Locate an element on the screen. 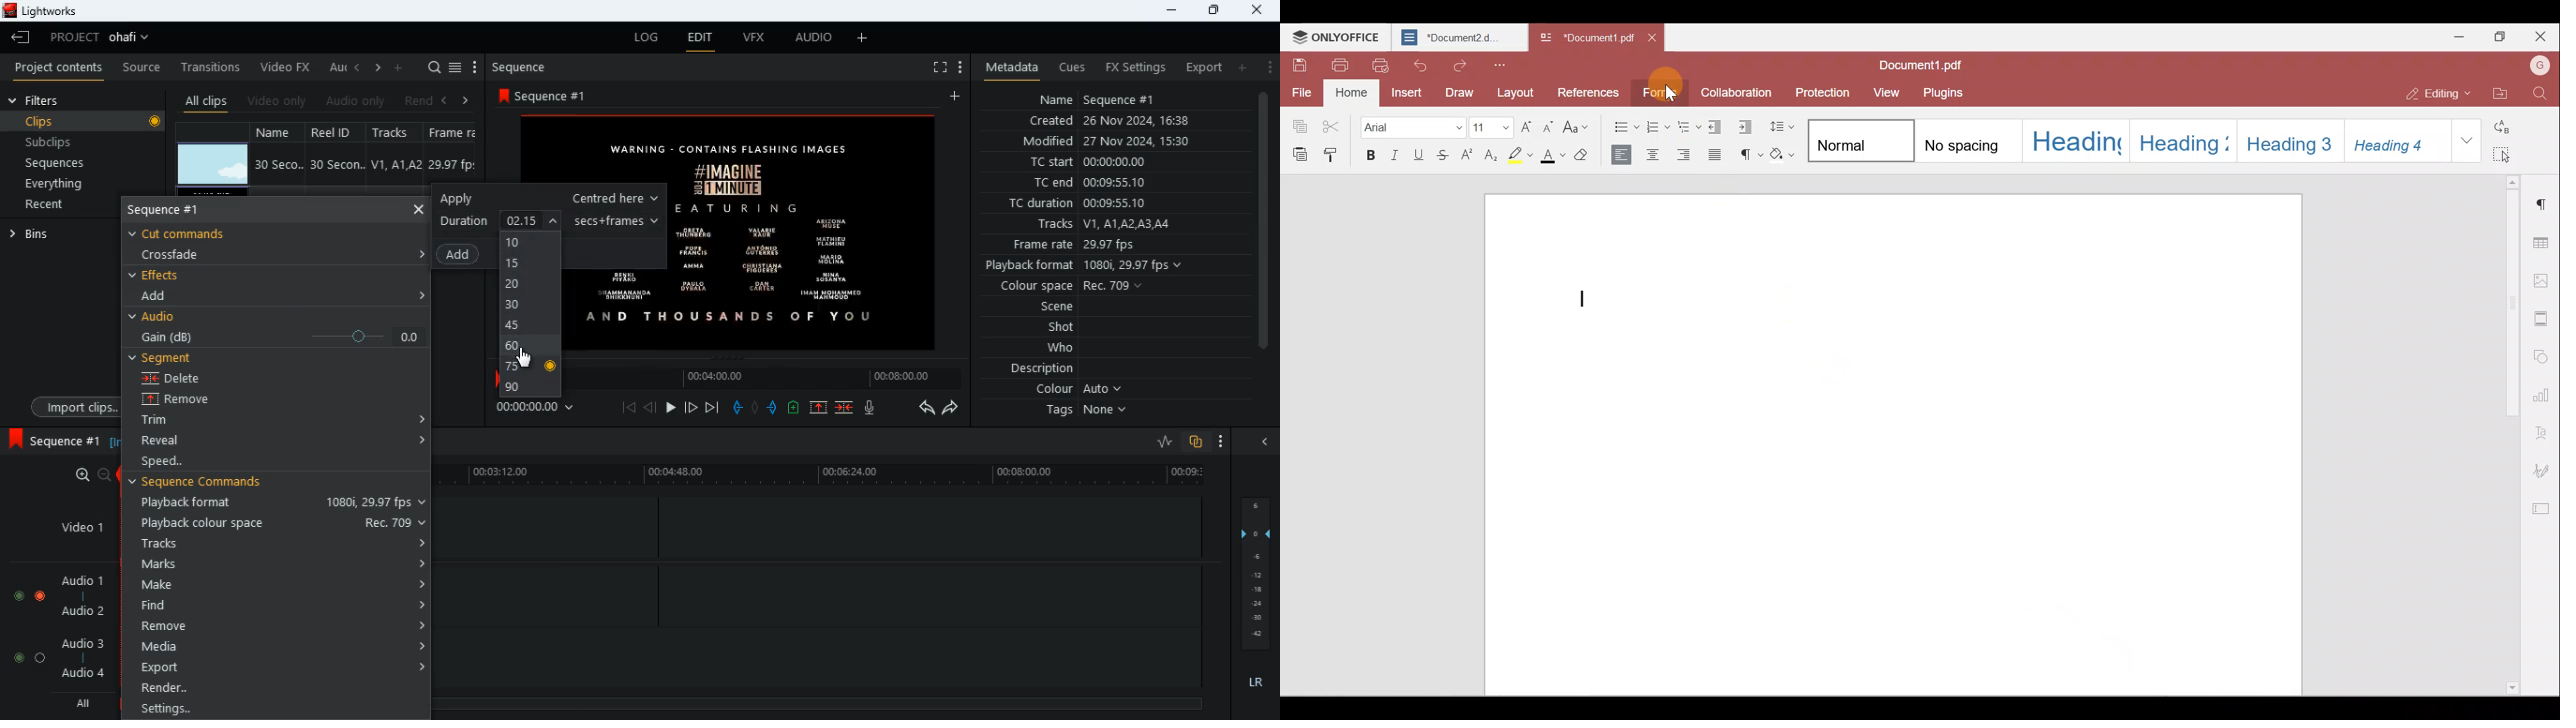 The width and height of the screenshot is (2576, 728). overlap is located at coordinates (1197, 443).